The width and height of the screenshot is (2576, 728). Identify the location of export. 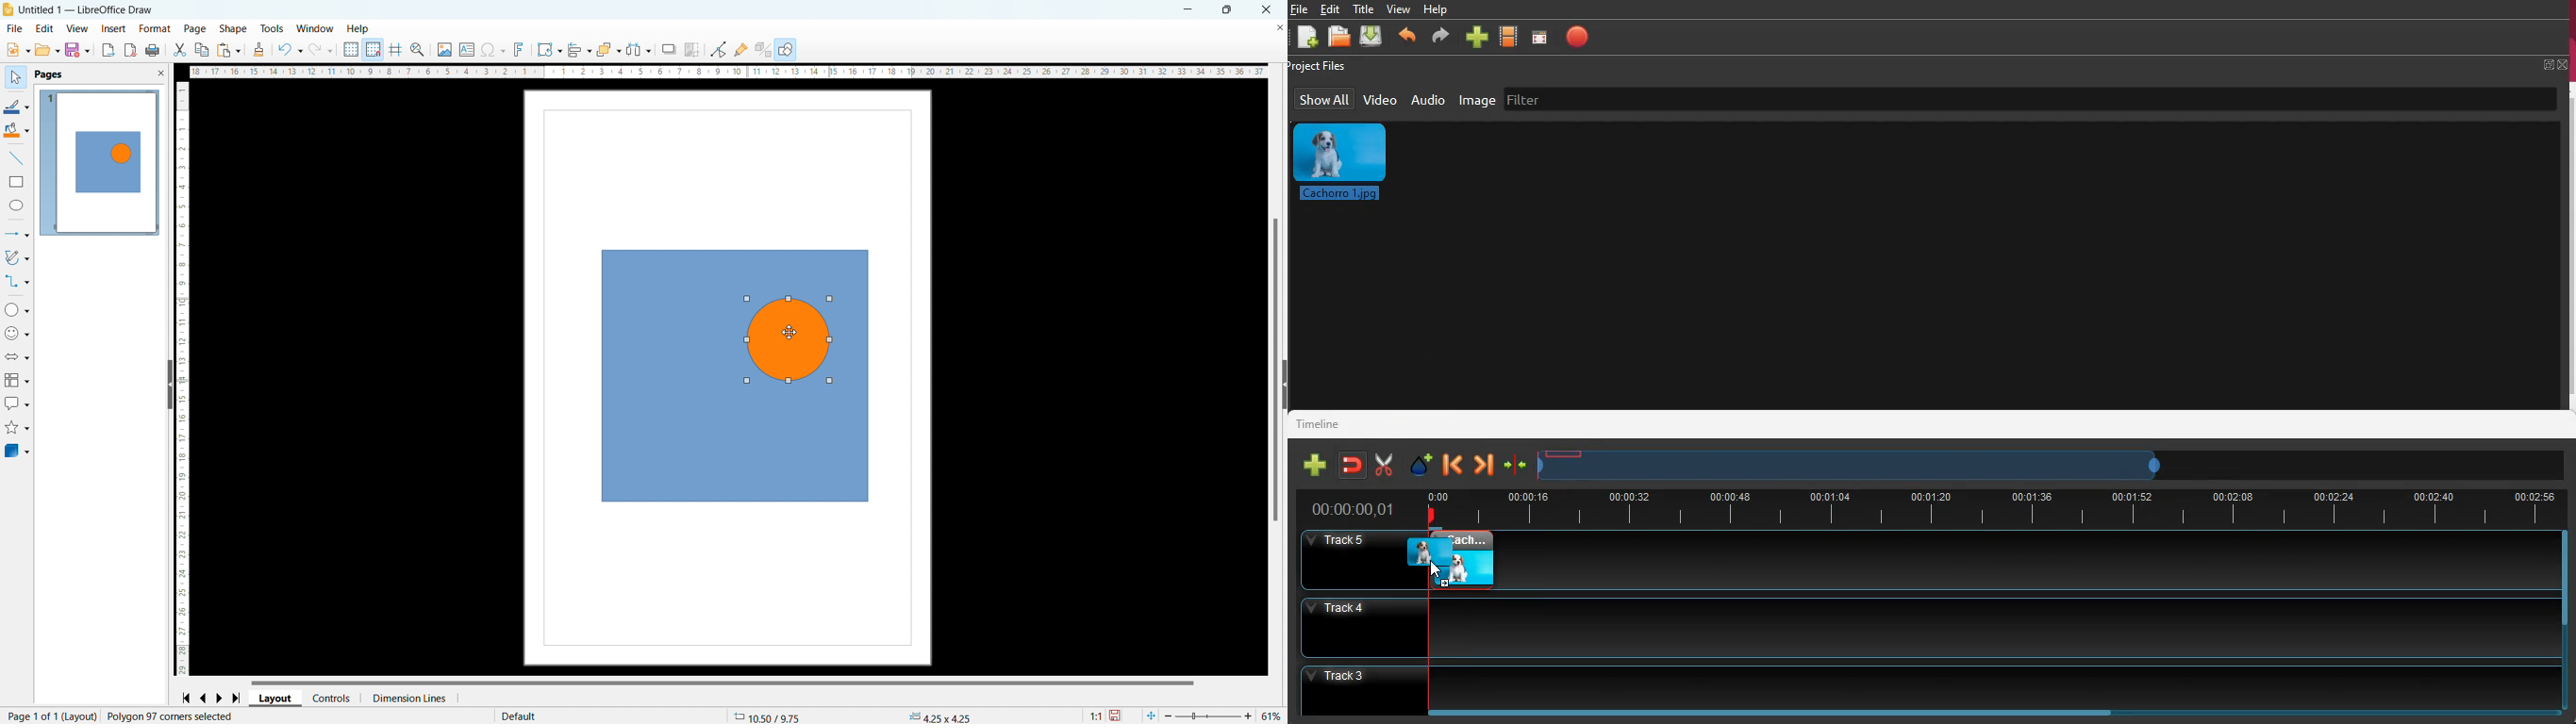
(109, 50).